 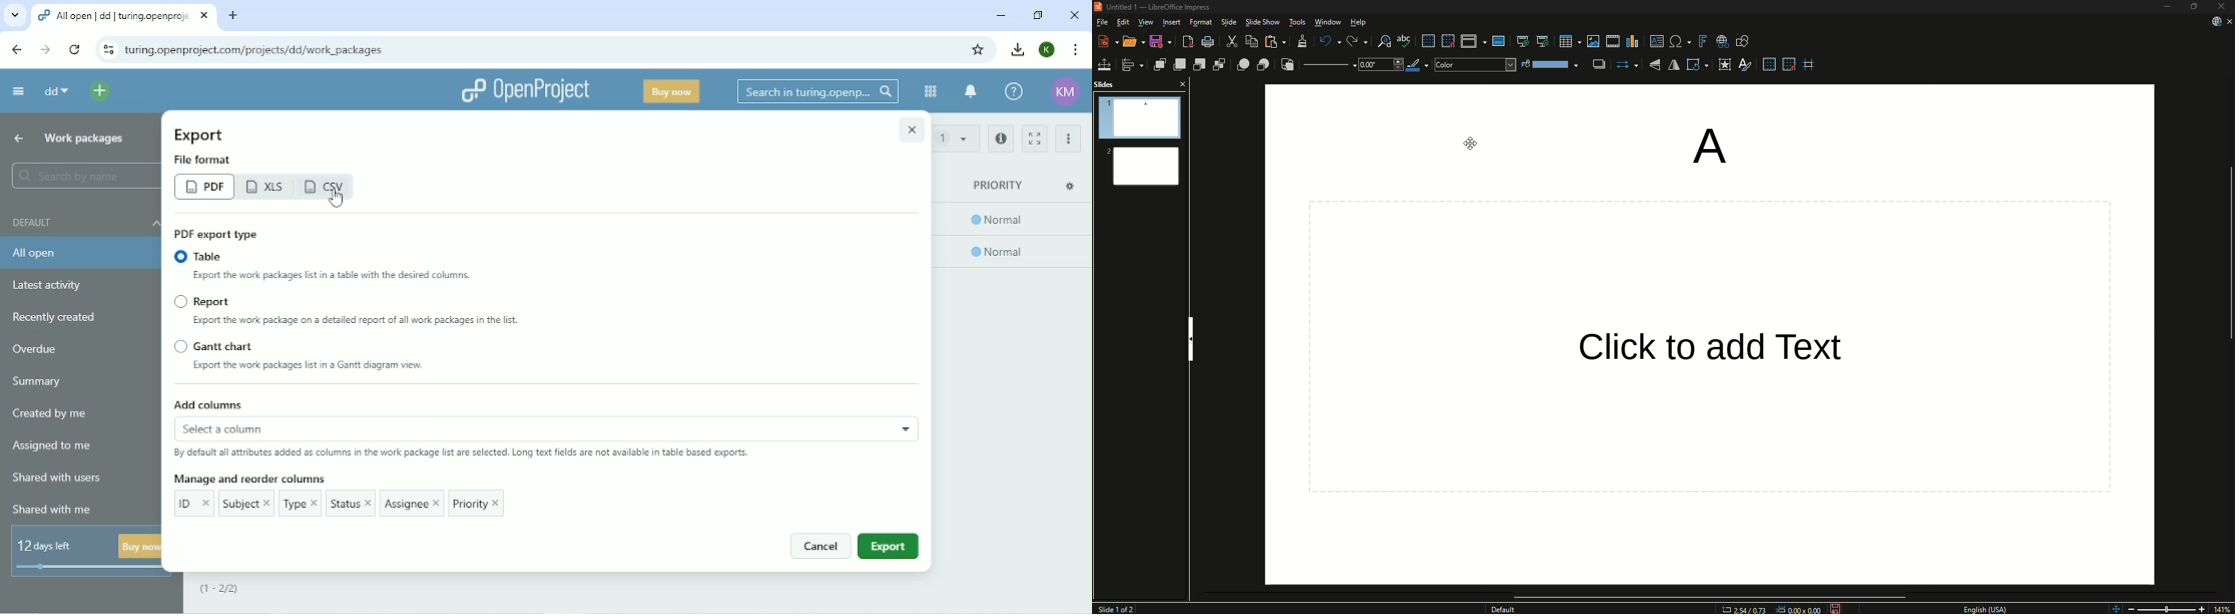 I want to click on Insert Chart, so click(x=1633, y=41).